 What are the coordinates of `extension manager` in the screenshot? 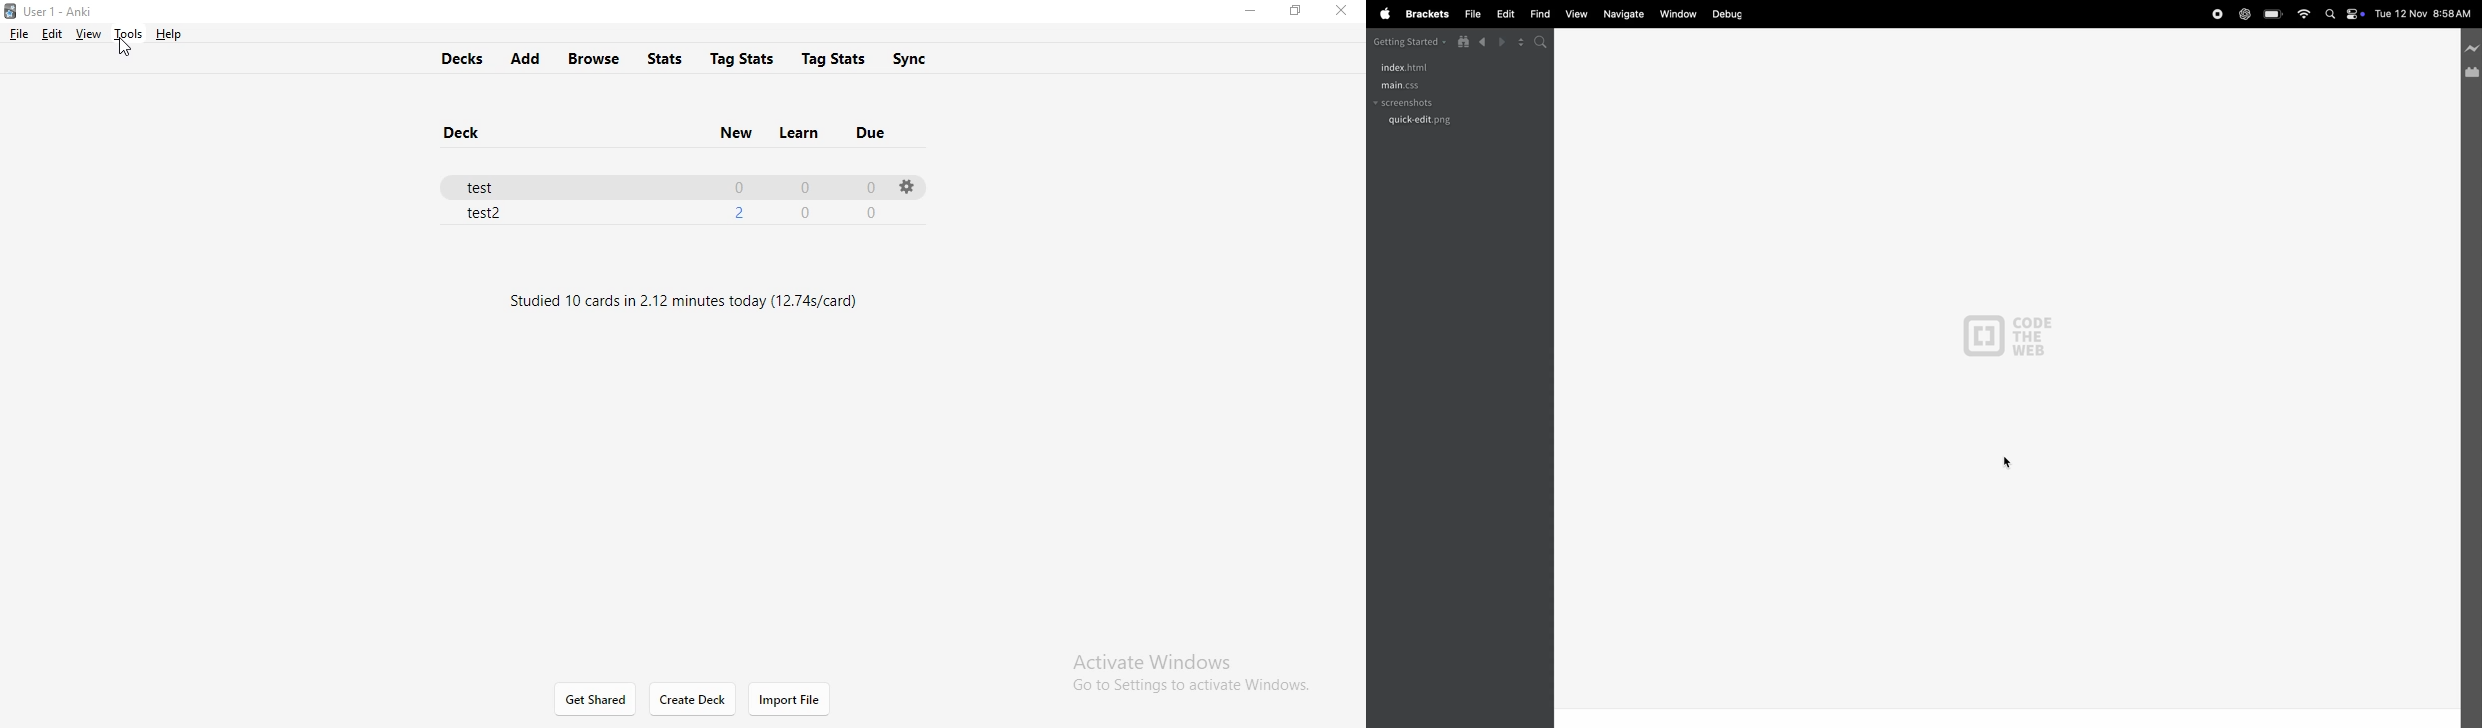 It's located at (2471, 72).